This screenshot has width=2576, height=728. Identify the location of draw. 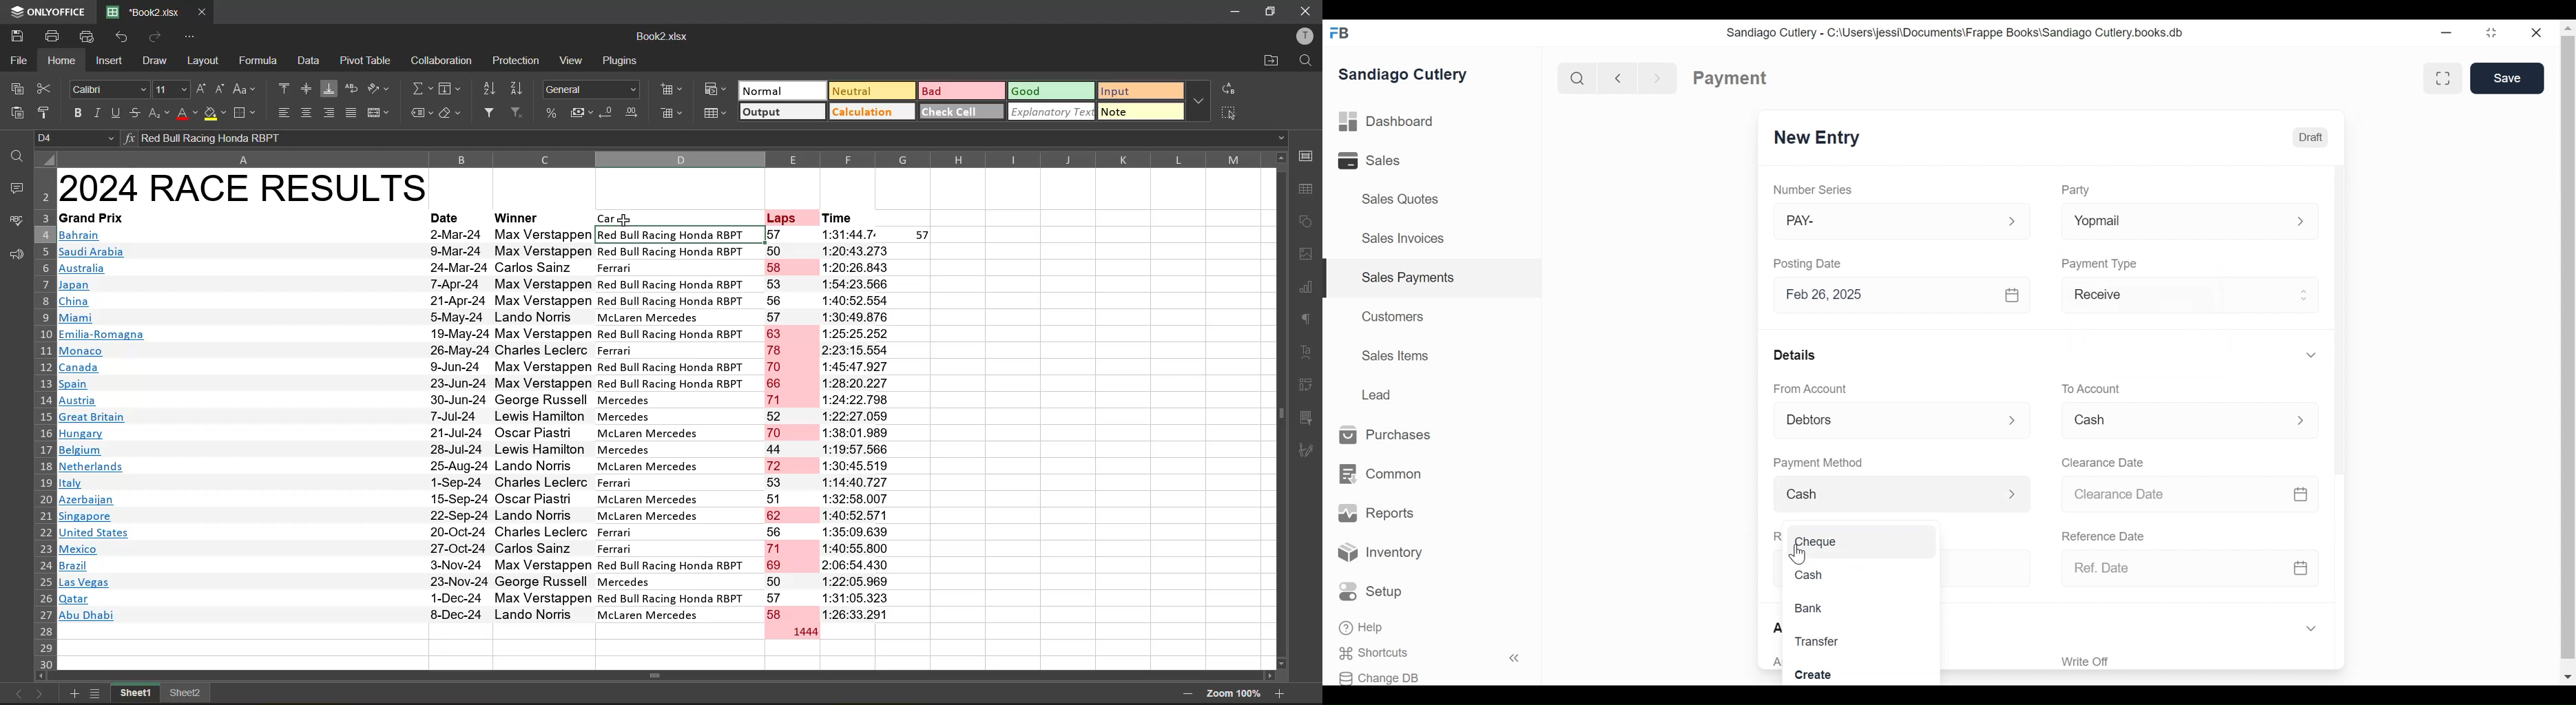
(156, 61).